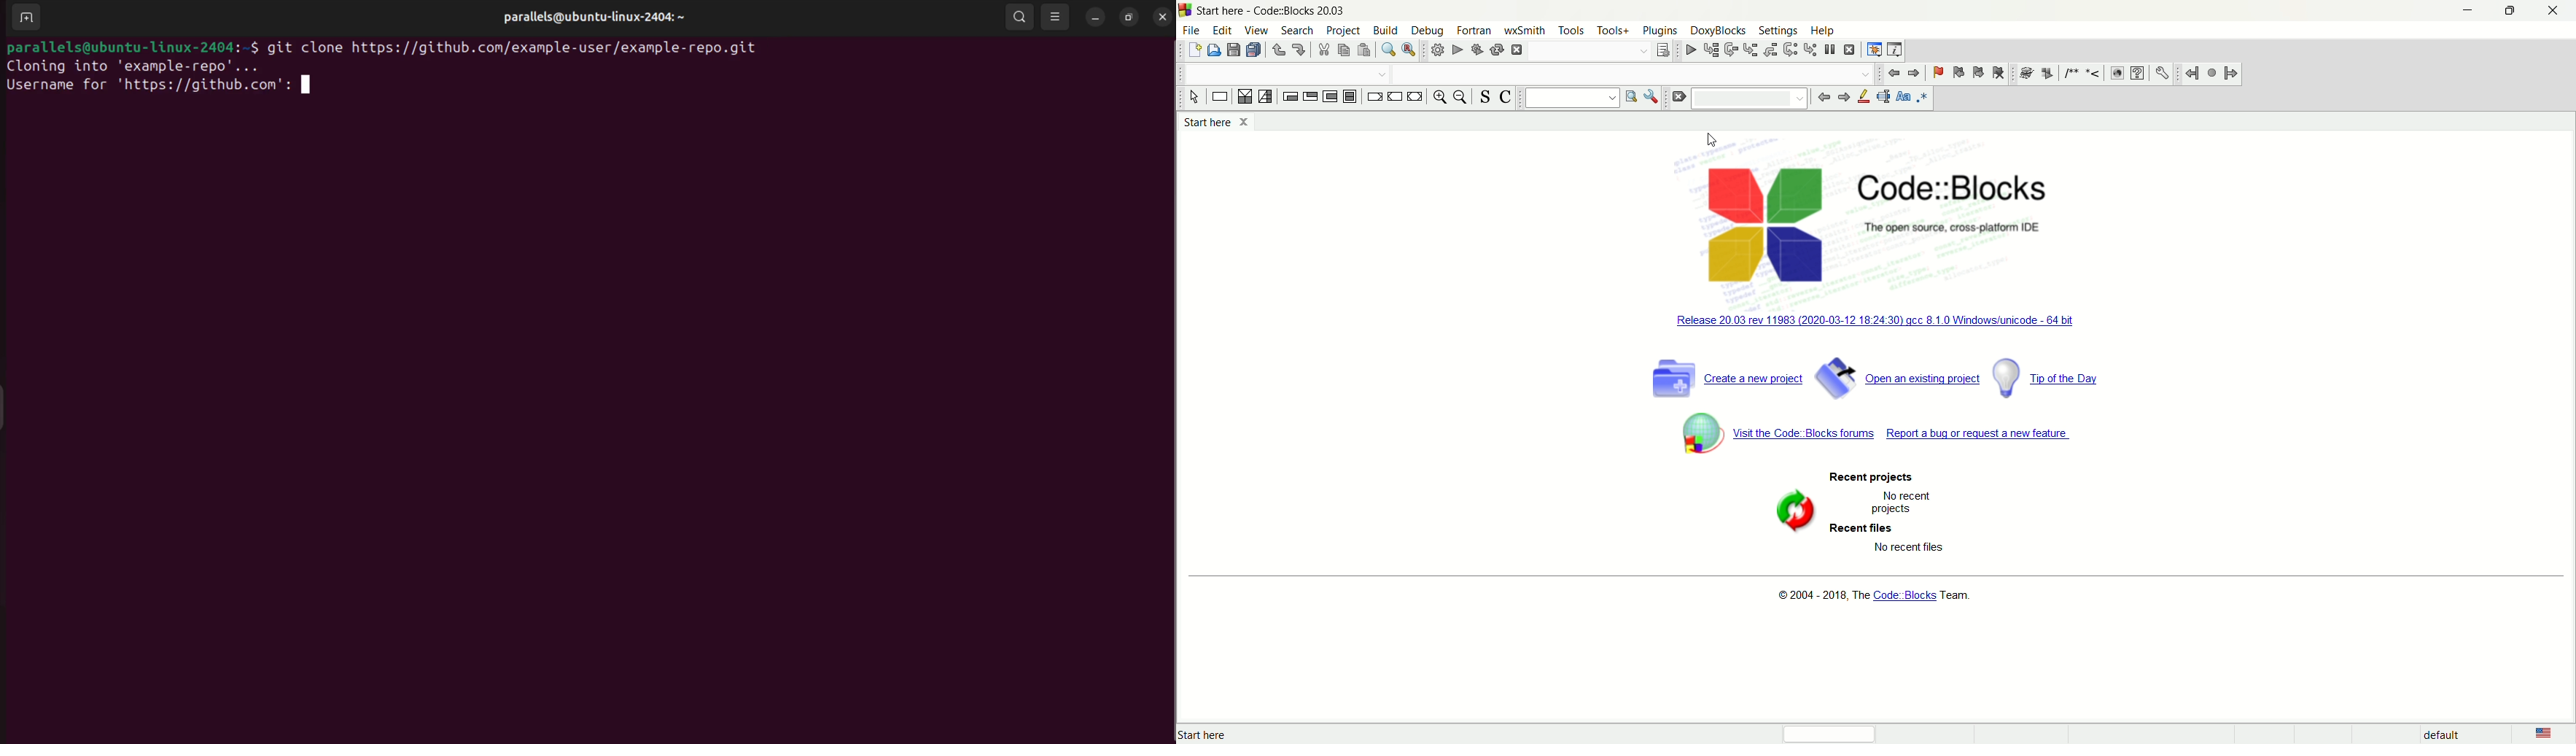 The width and height of the screenshot is (2576, 756). What do you see at coordinates (1439, 97) in the screenshot?
I see `zoom in` at bounding box center [1439, 97].